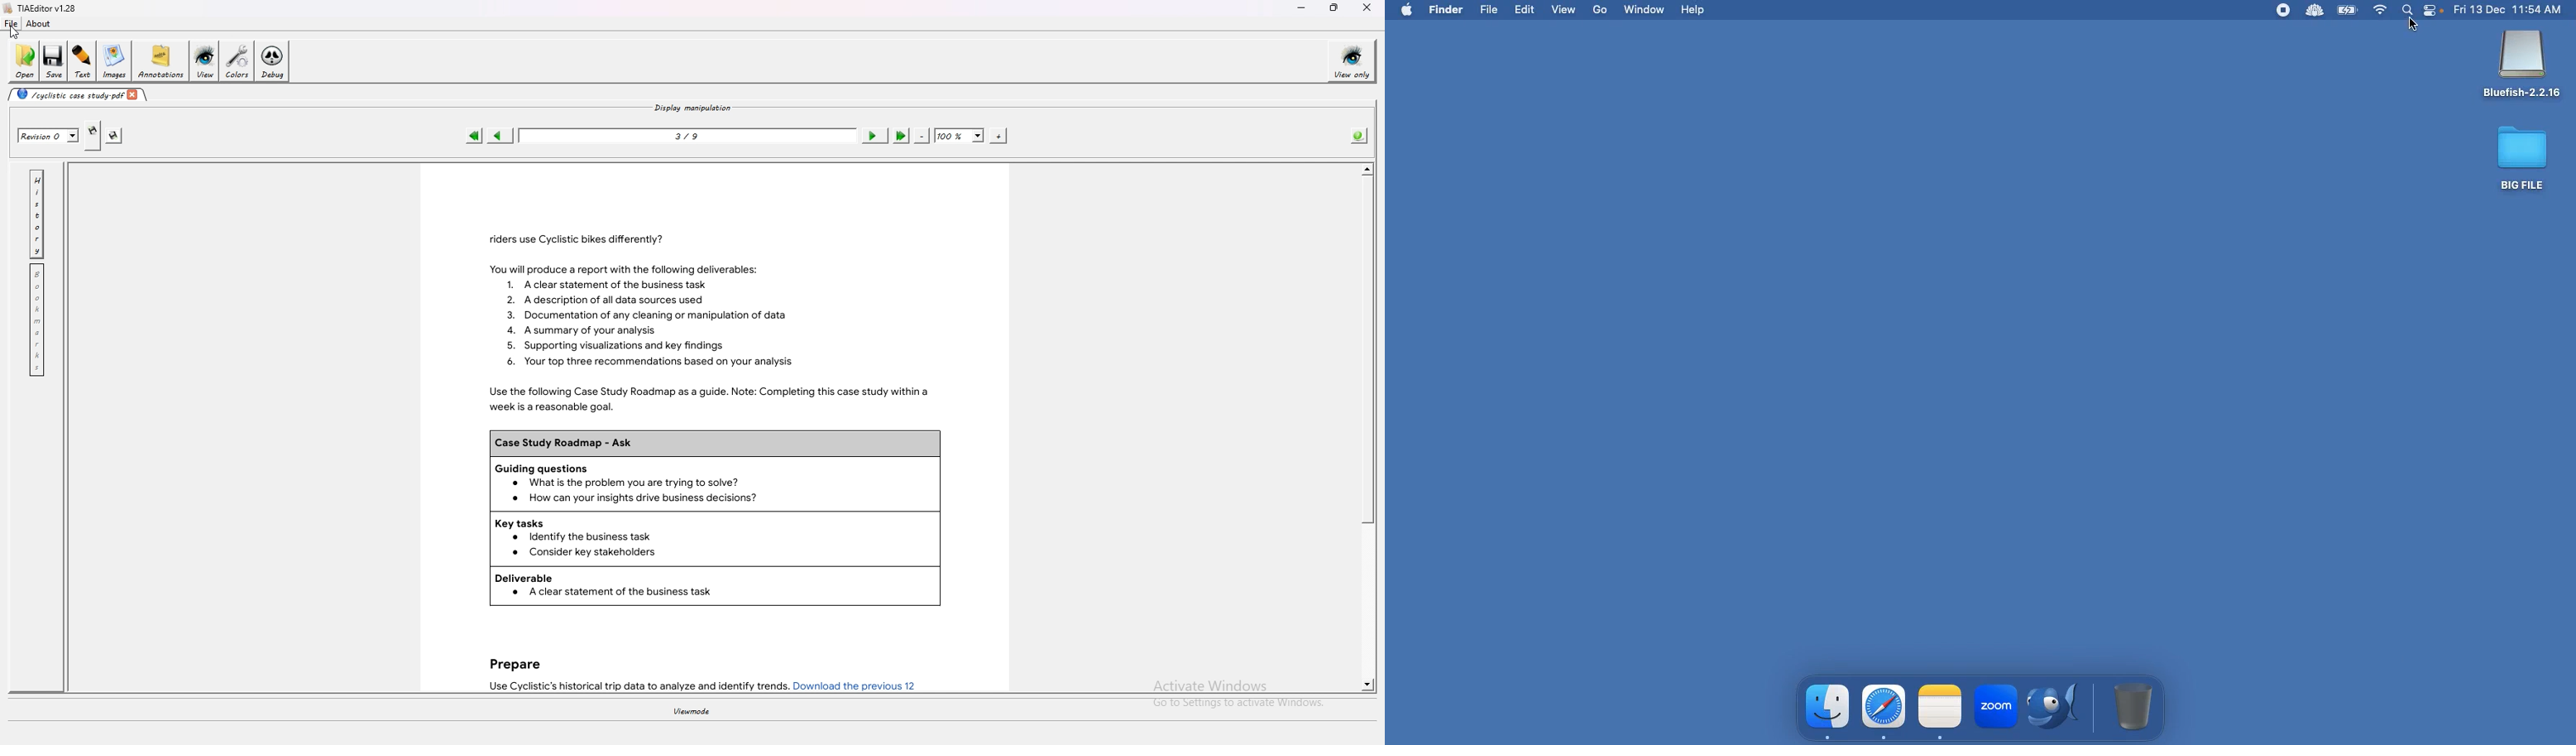 The image size is (2576, 756). What do you see at coordinates (1994, 709) in the screenshot?
I see `zoom` at bounding box center [1994, 709].